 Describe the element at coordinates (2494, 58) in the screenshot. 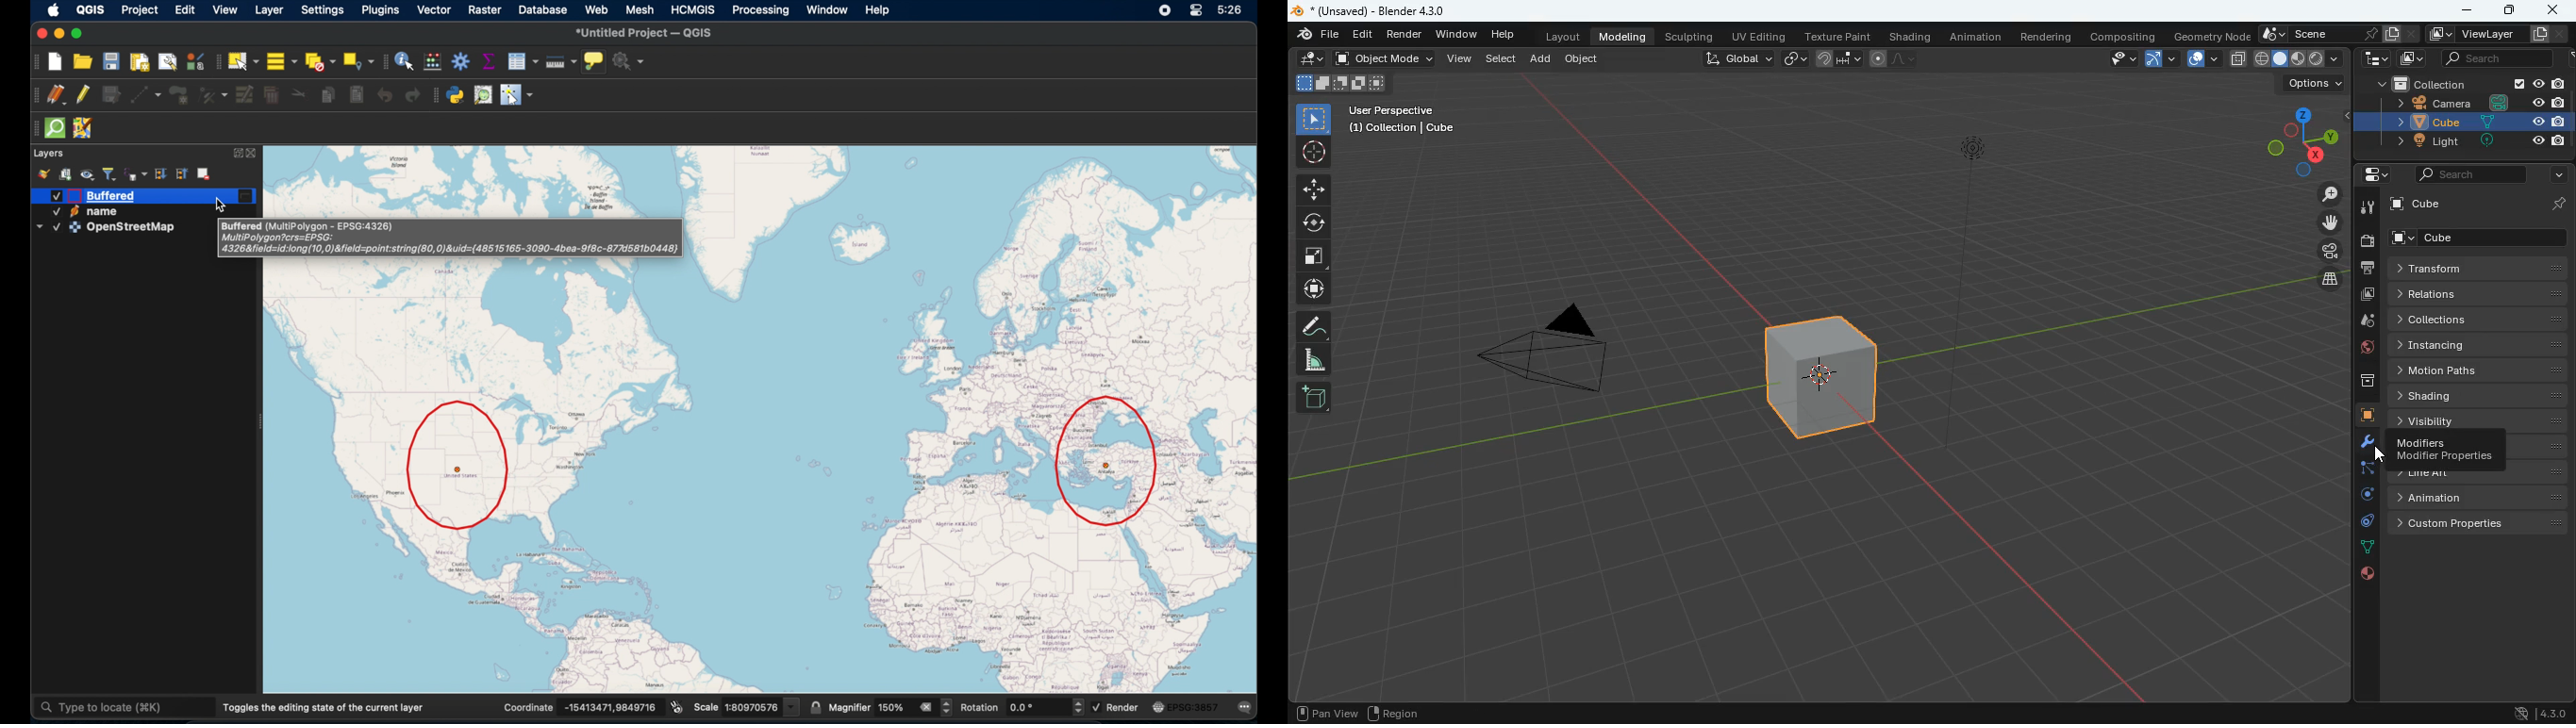

I see `search` at that location.